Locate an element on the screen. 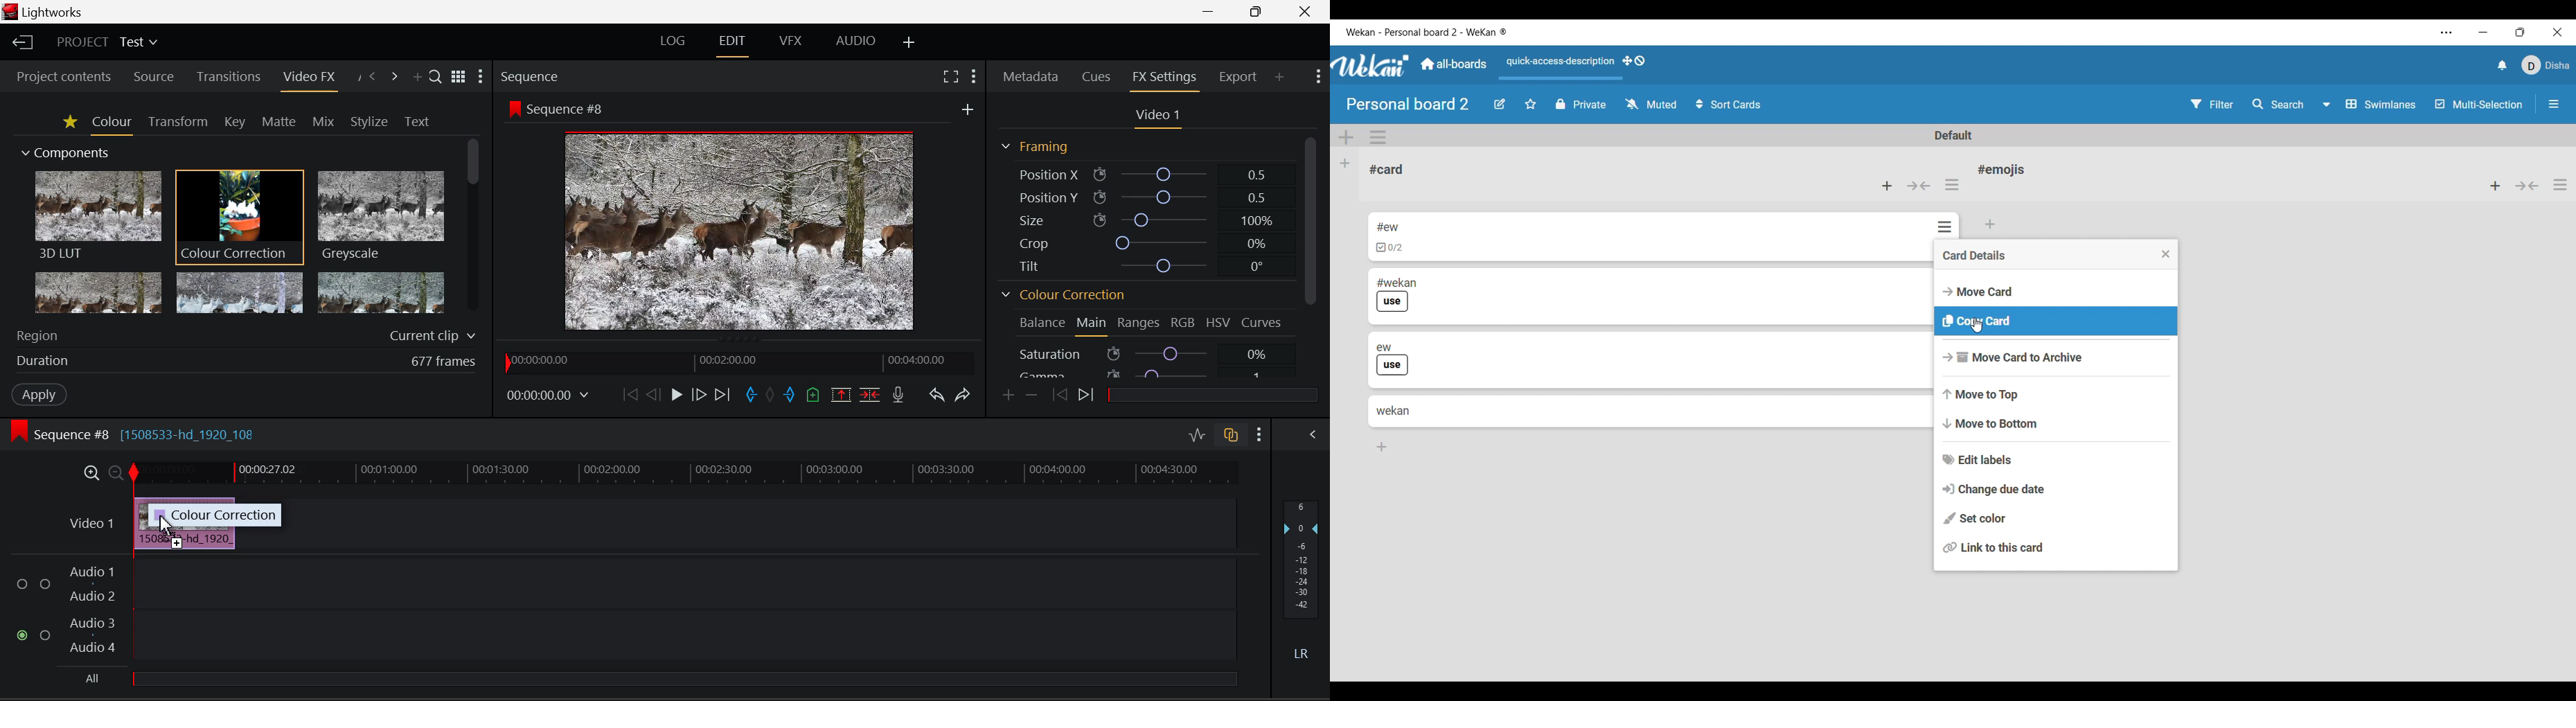 The image size is (2576, 728). Copy card option highlighted is located at coordinates (2056, 321).